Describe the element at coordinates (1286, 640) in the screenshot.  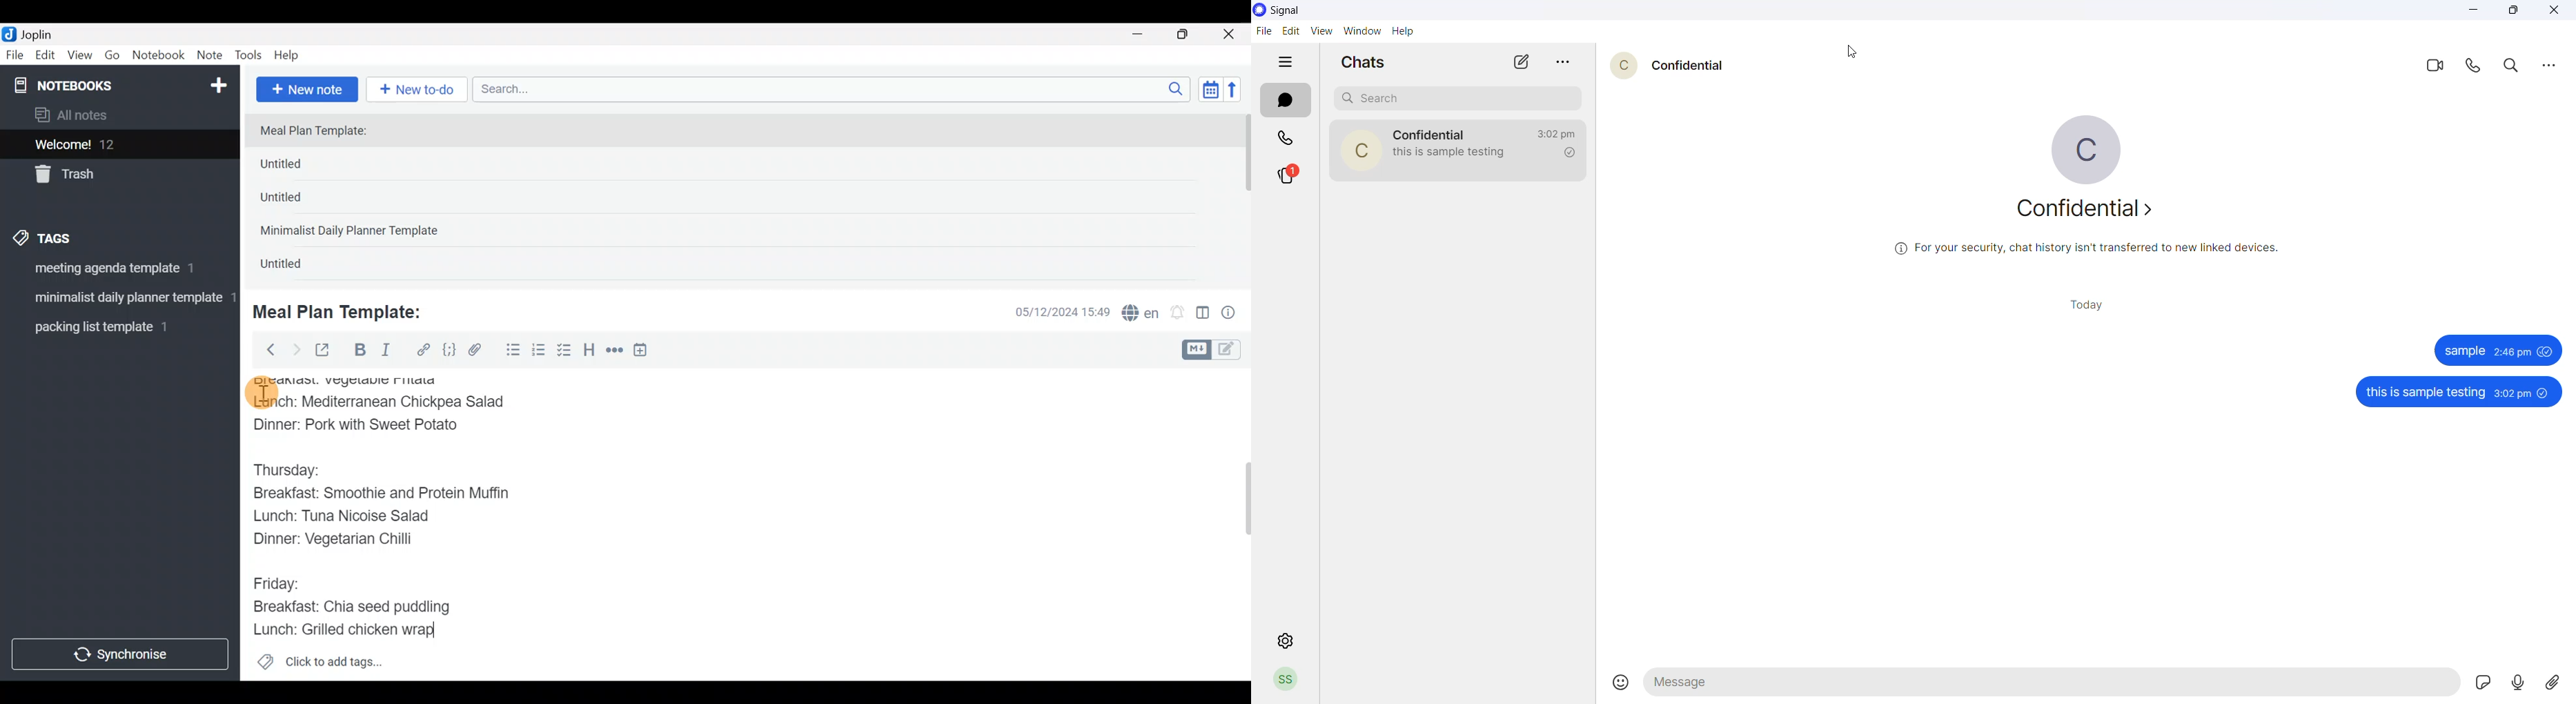
I see `settings ` at that location.